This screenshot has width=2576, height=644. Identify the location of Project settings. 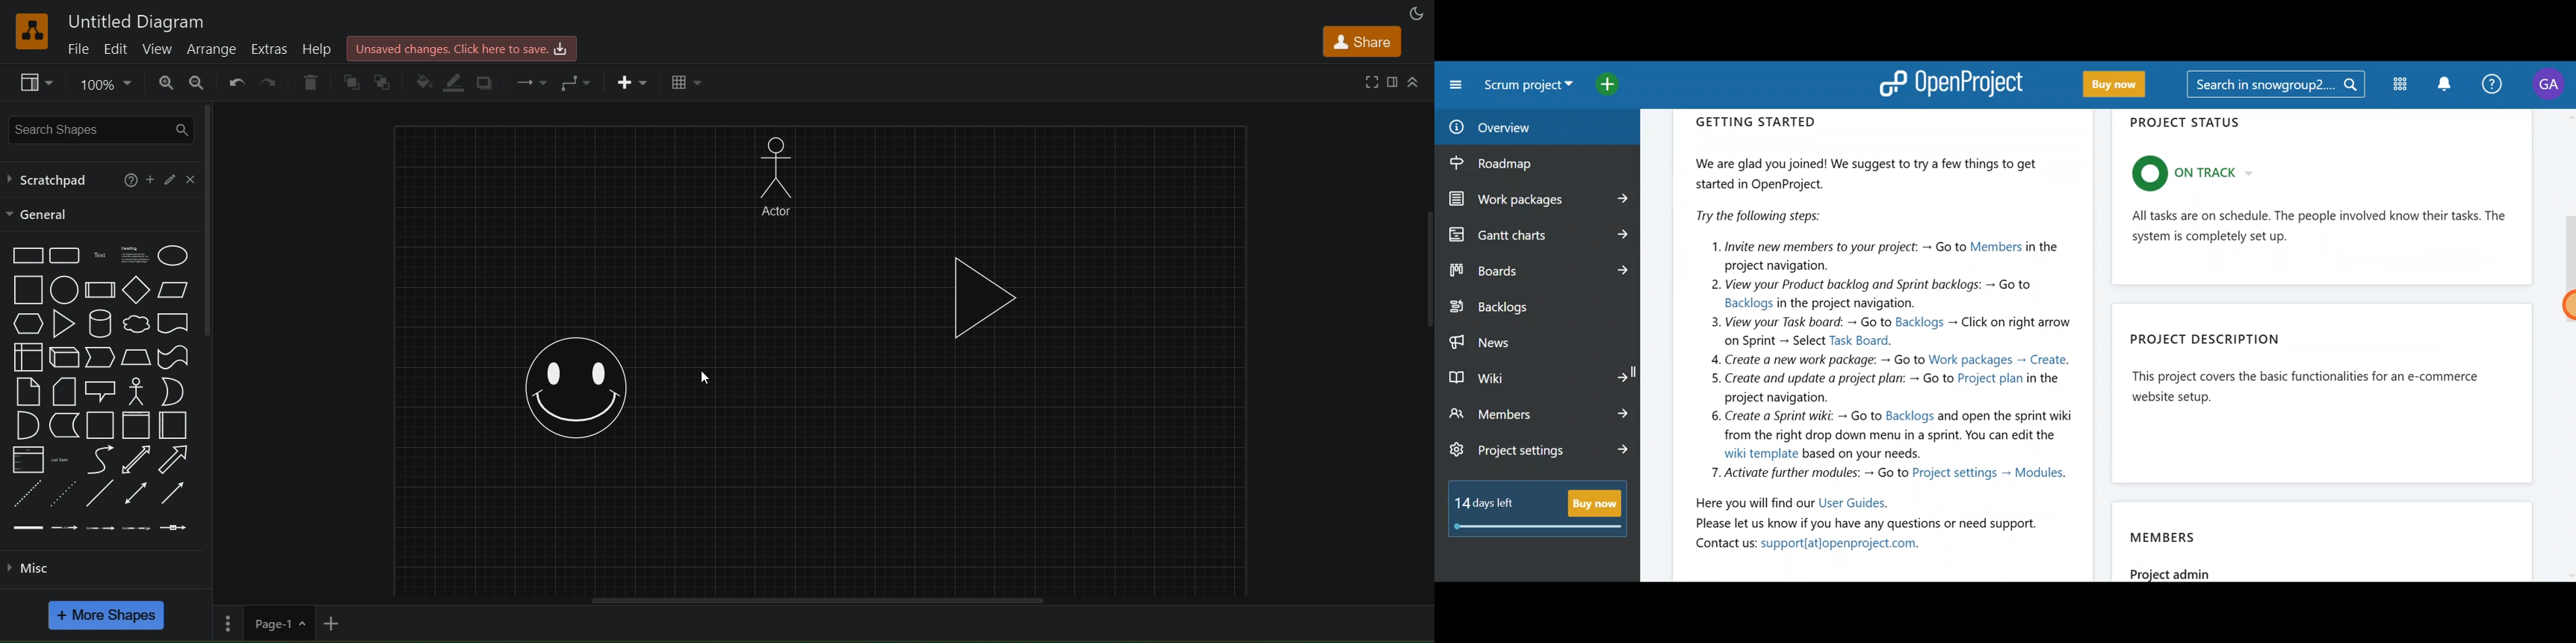
(1540, 452).